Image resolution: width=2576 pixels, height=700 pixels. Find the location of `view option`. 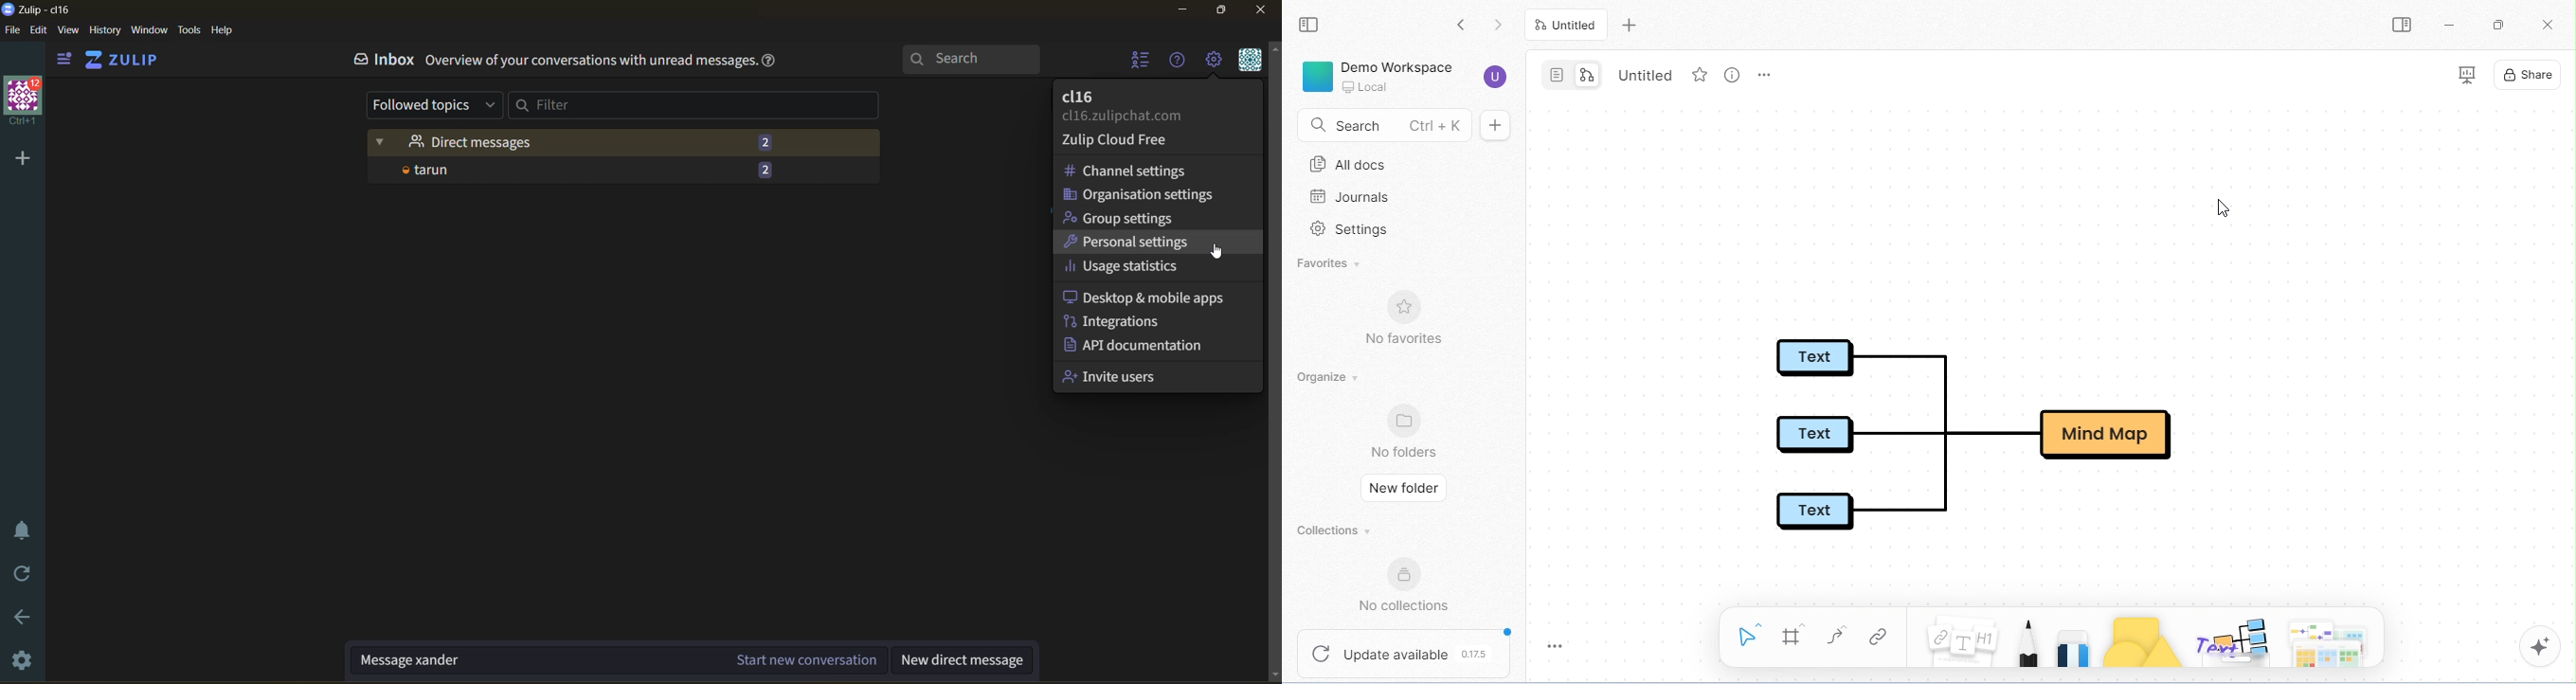

view option is located at coordinates (1734, 79).